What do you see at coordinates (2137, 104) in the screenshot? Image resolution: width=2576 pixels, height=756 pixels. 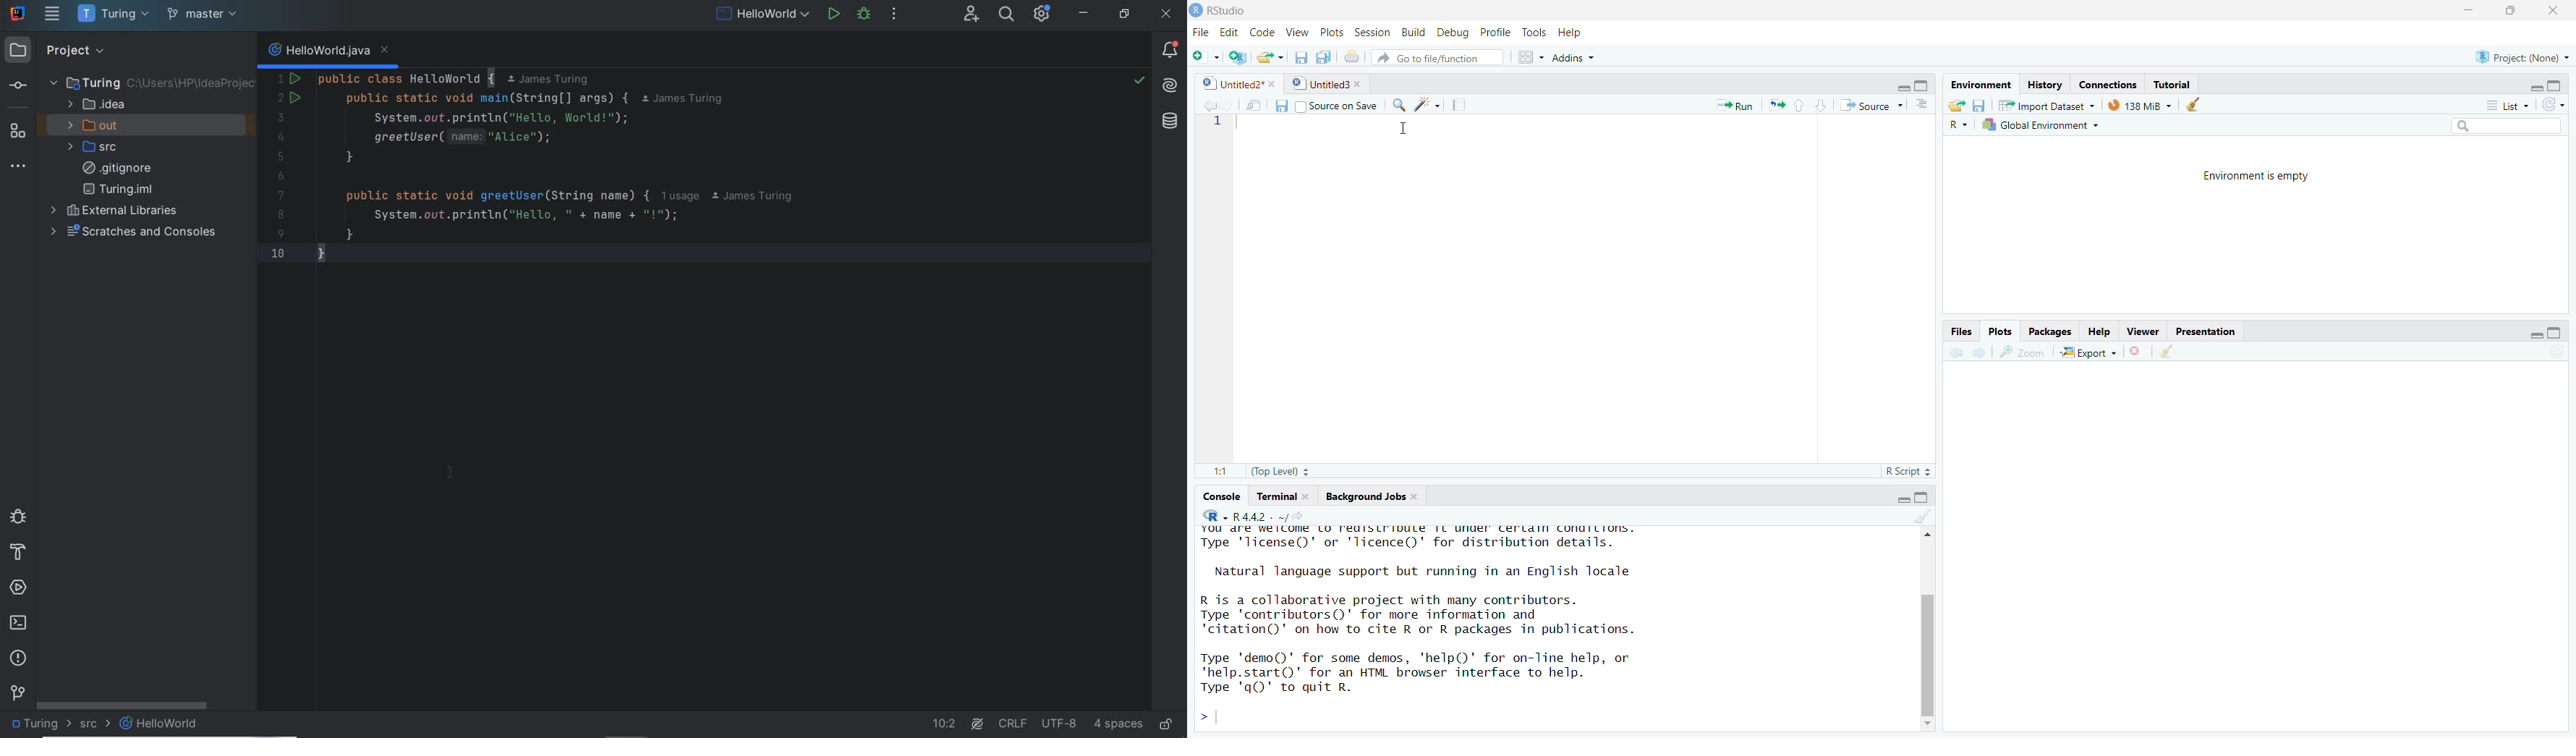 I see `138 MB` at bounding box center [2137, 104].